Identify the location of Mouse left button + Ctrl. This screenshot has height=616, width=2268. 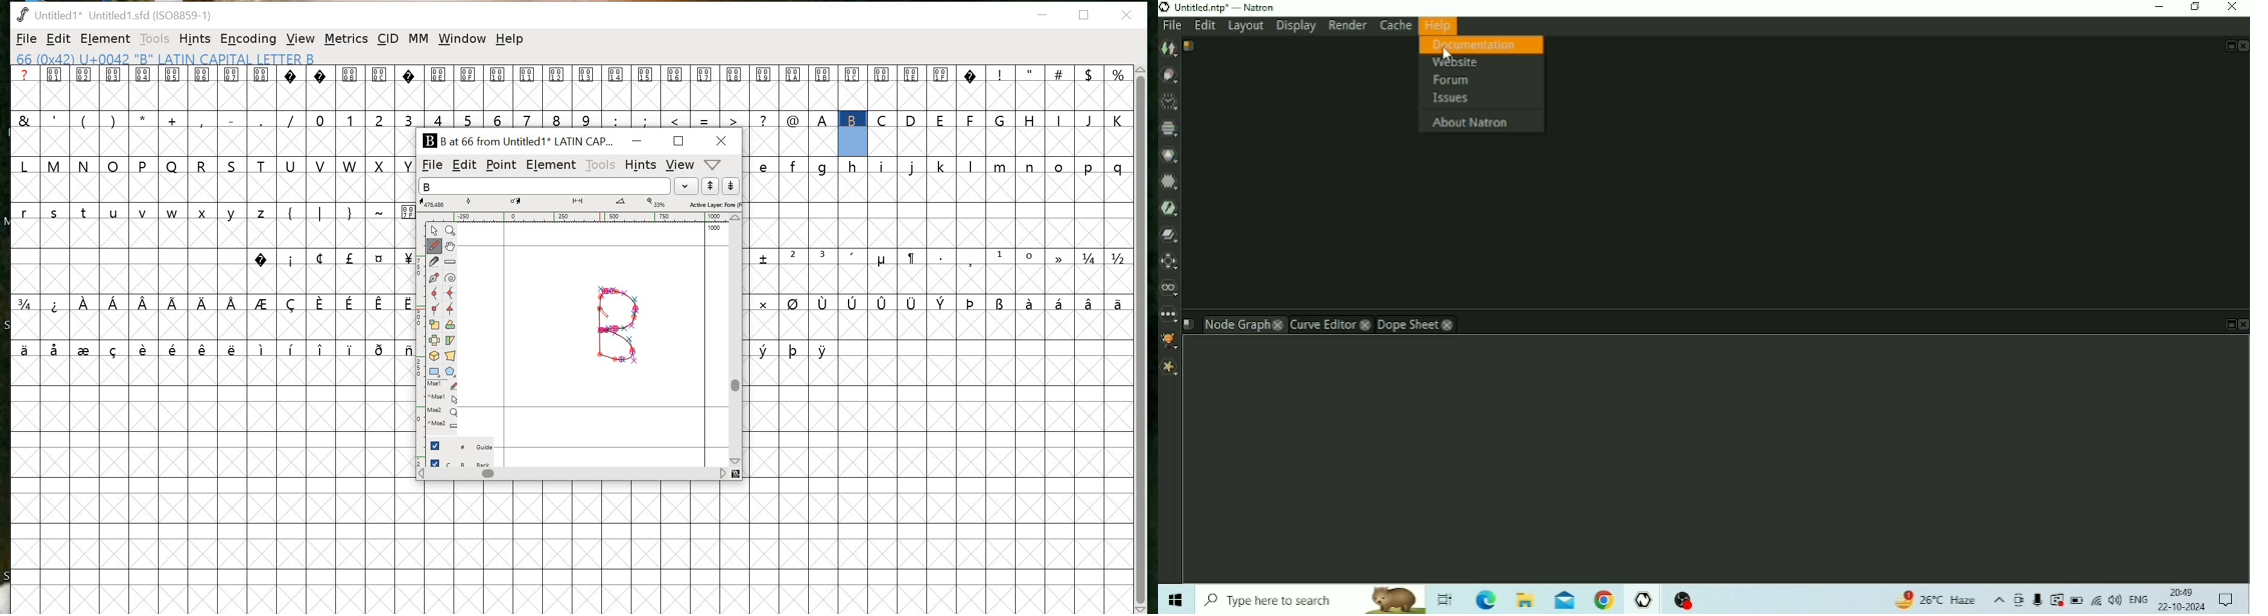
(446, 400).